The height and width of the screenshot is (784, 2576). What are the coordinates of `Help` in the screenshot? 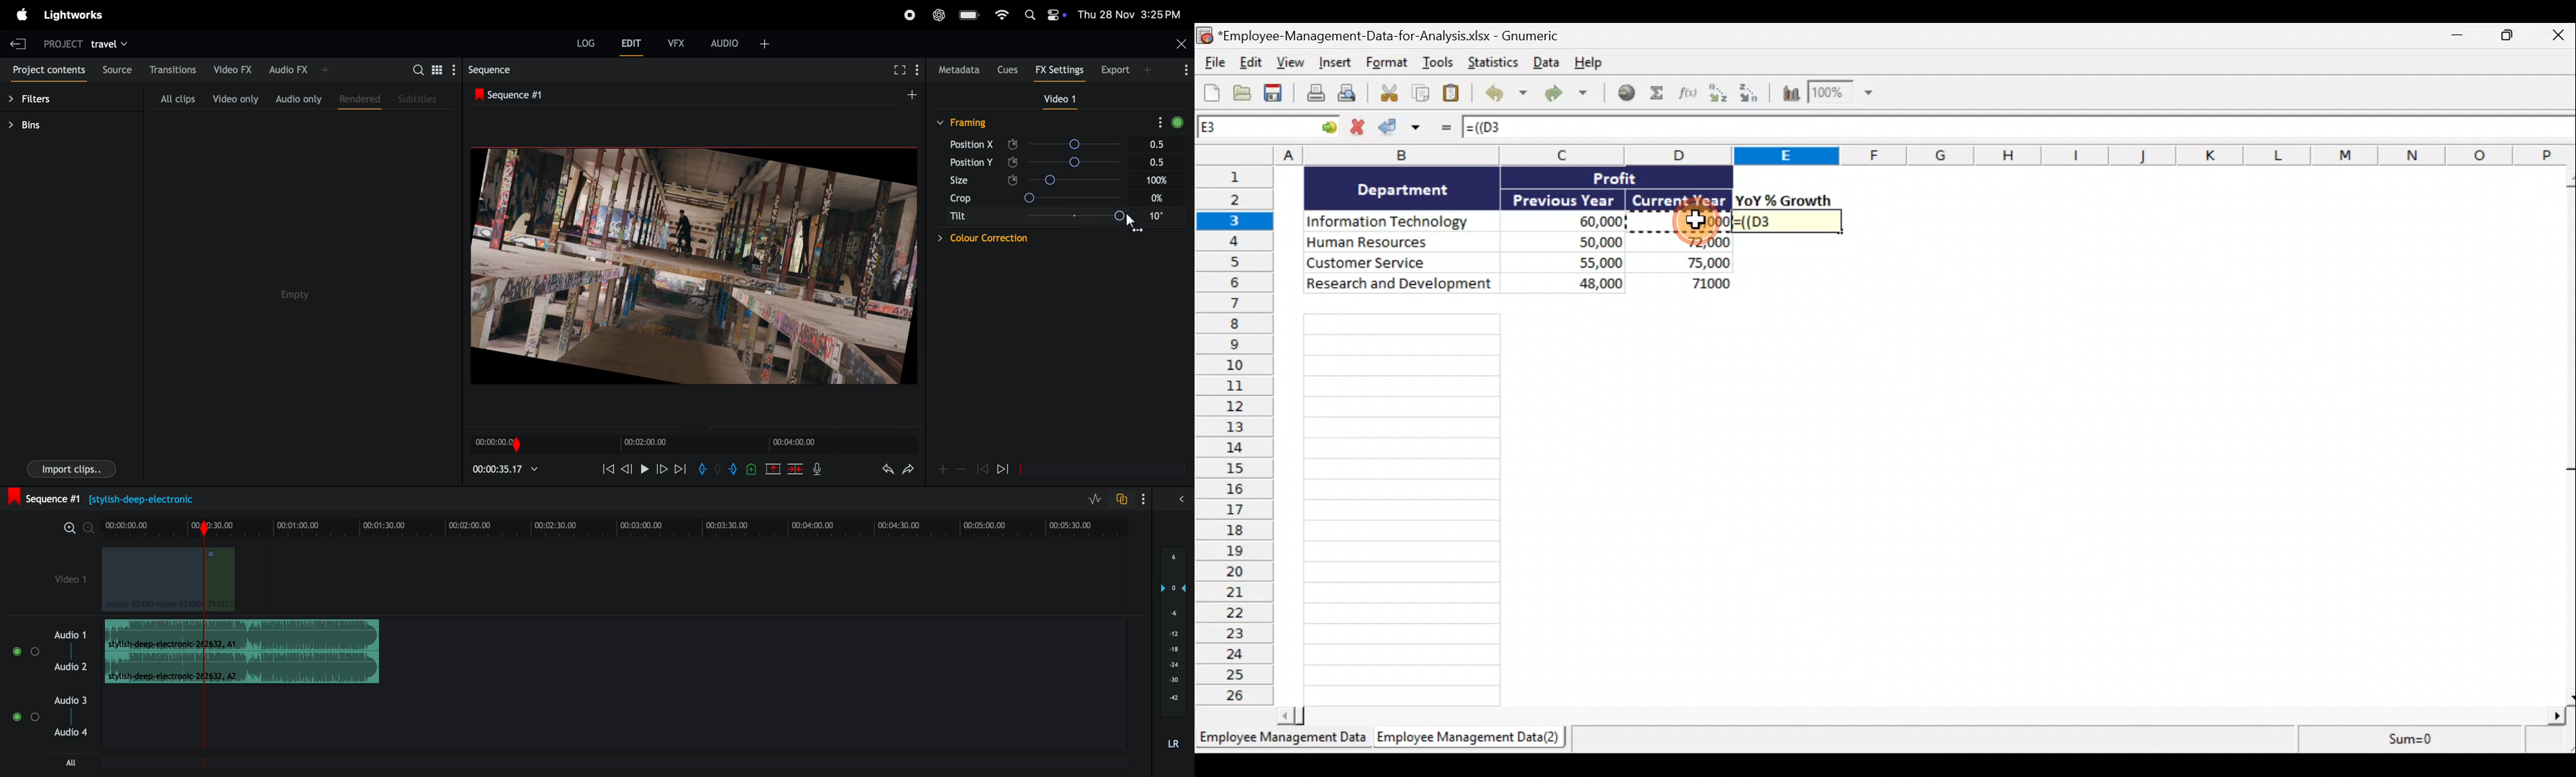 It's located at (1588, 63).